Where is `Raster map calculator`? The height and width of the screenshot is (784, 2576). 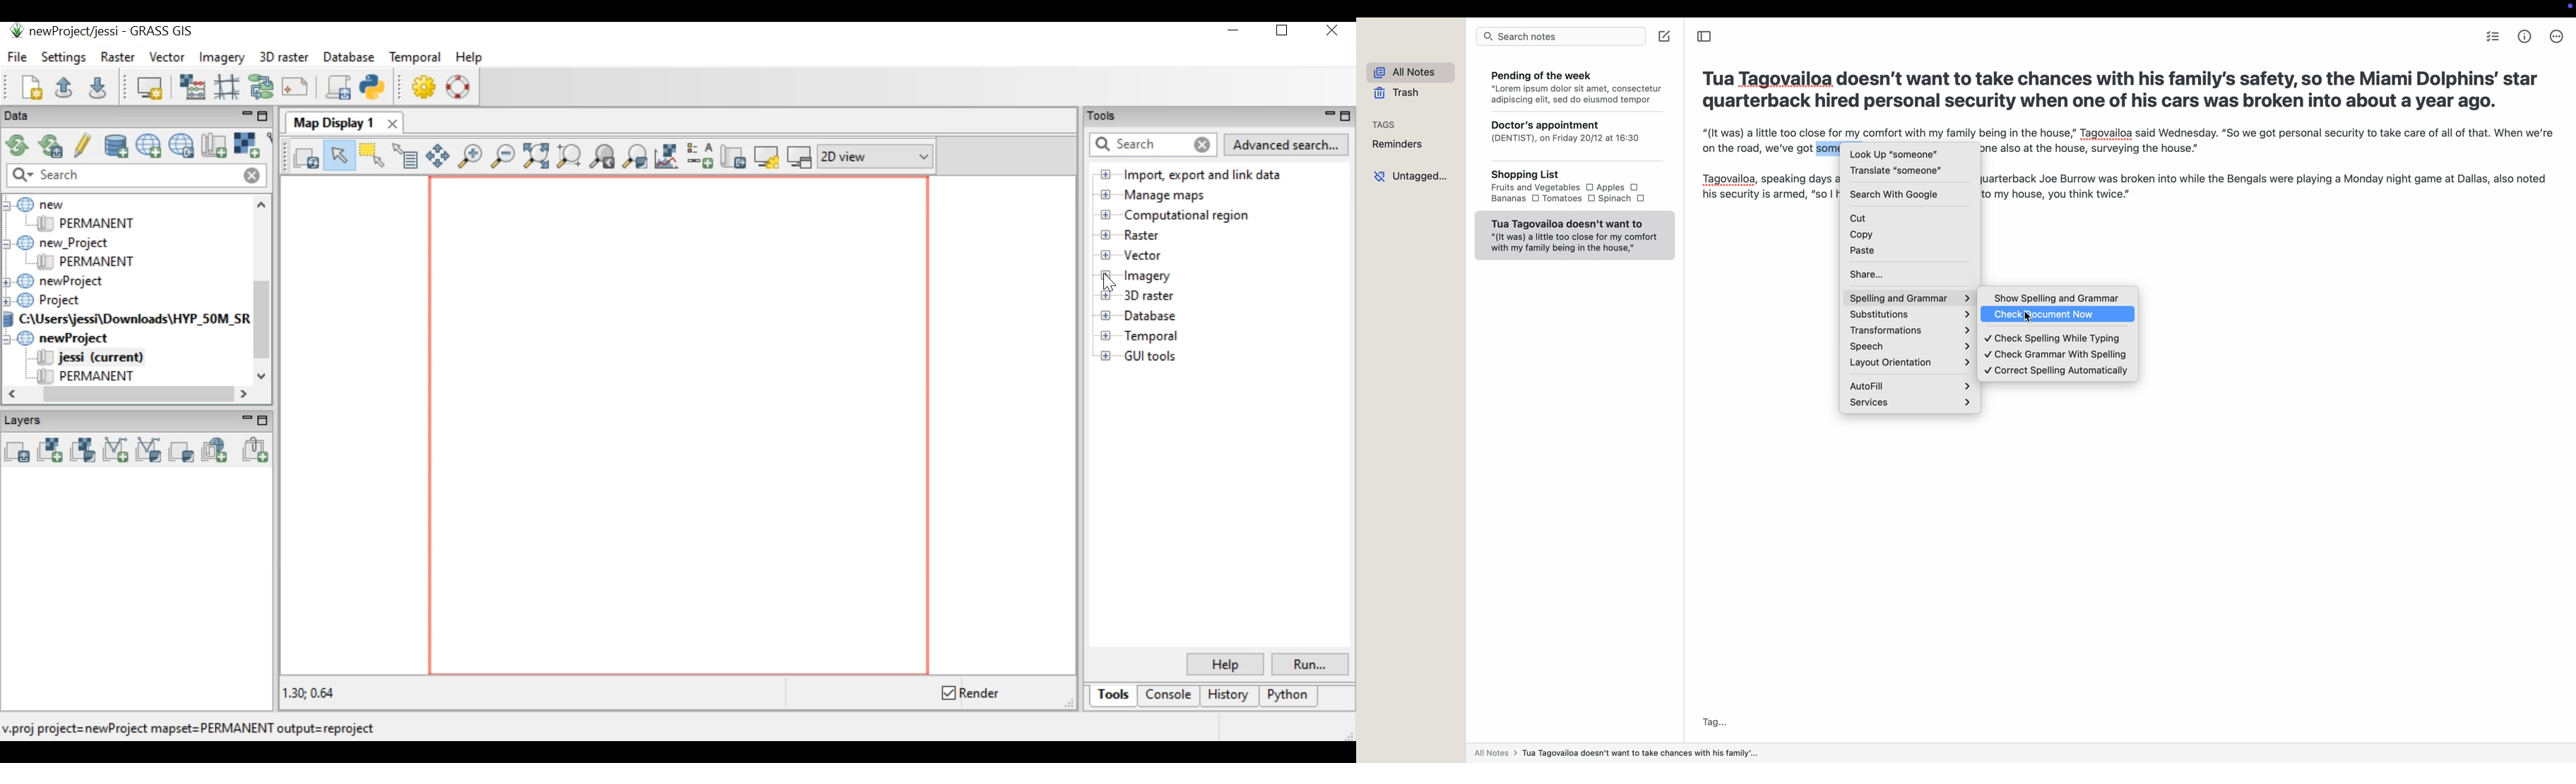 Raster map calculator is located at coordinates (192, 87).